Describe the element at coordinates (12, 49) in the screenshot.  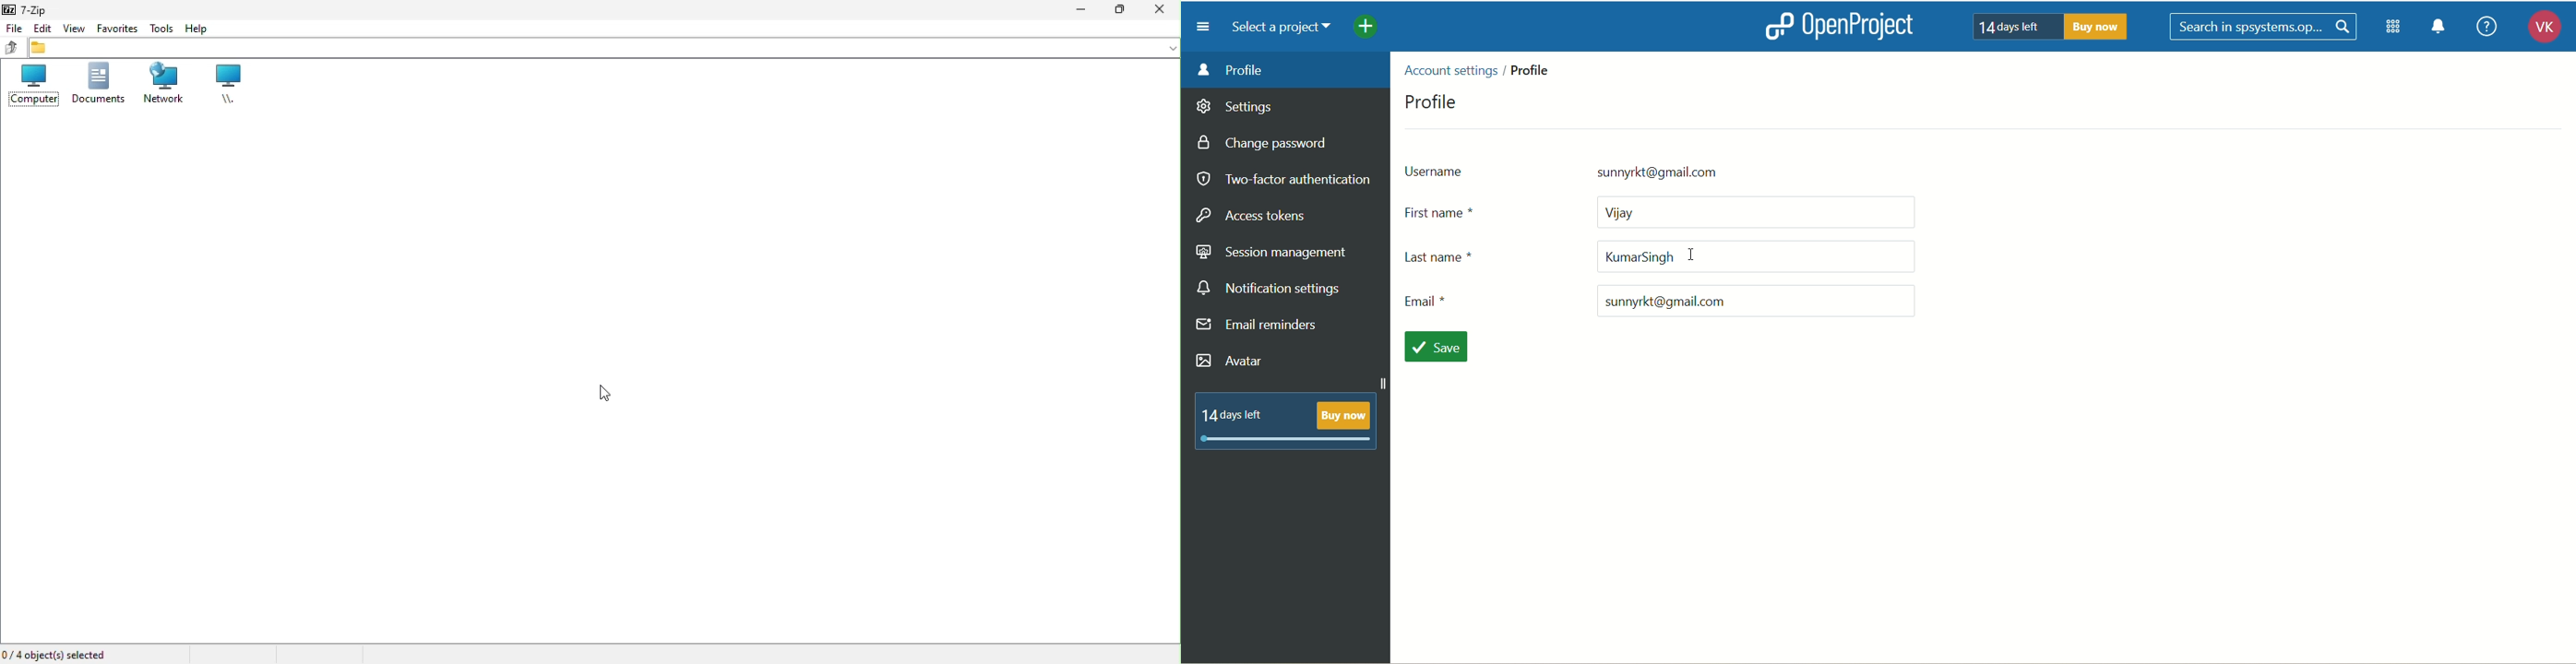
I see `up` at that location.